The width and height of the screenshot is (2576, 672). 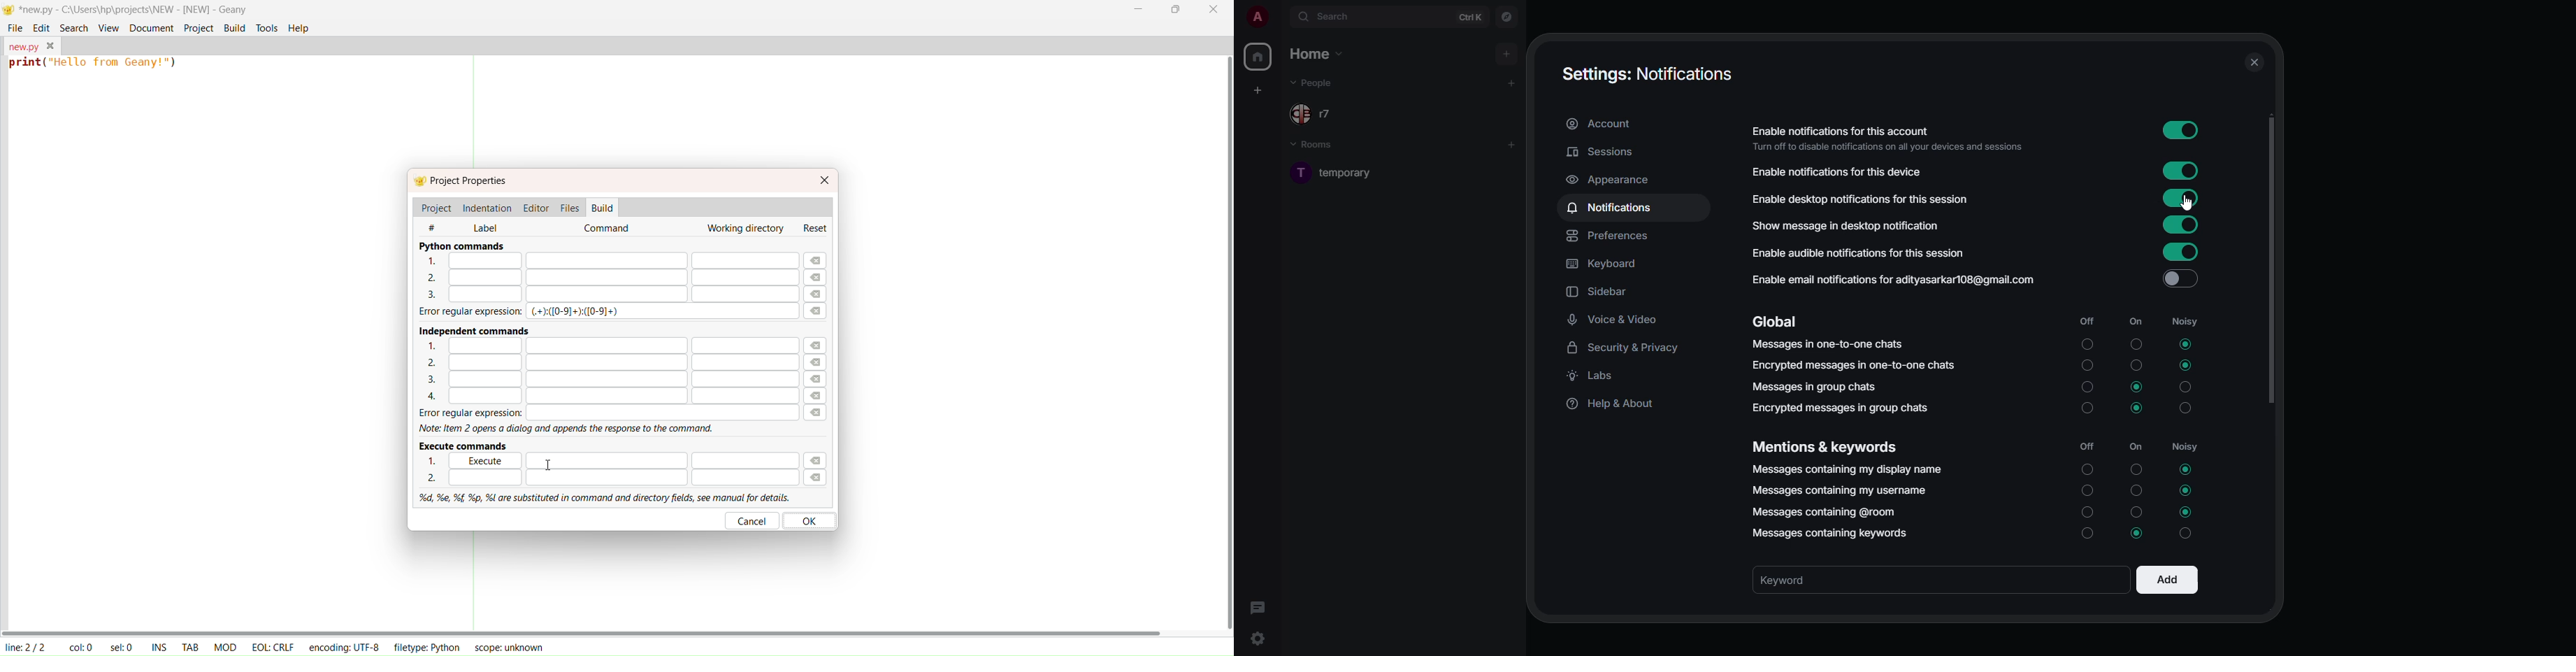 What do you see at coordinates (2137, 407) in the screenshot?
I see `selected` at bounding box center [2137, 407].